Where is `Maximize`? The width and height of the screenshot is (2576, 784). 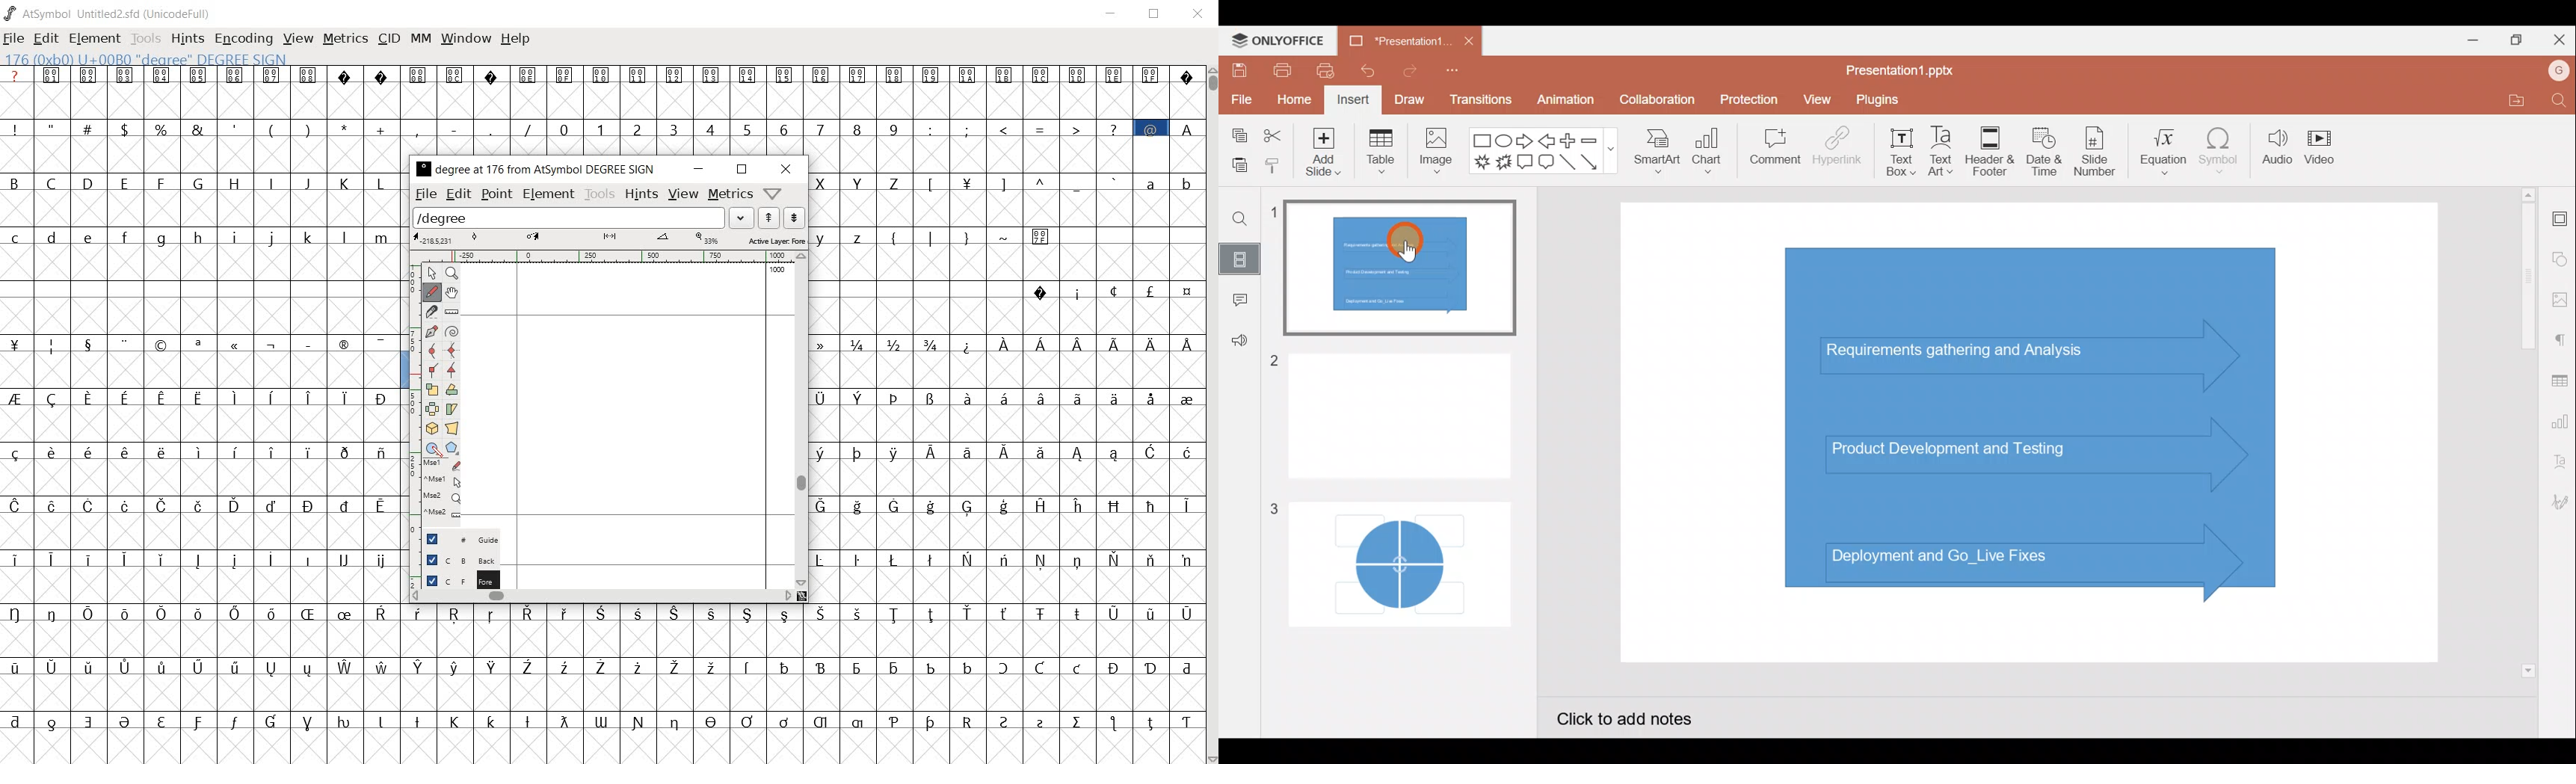 Maximize is located at coordinates (2520, 38).